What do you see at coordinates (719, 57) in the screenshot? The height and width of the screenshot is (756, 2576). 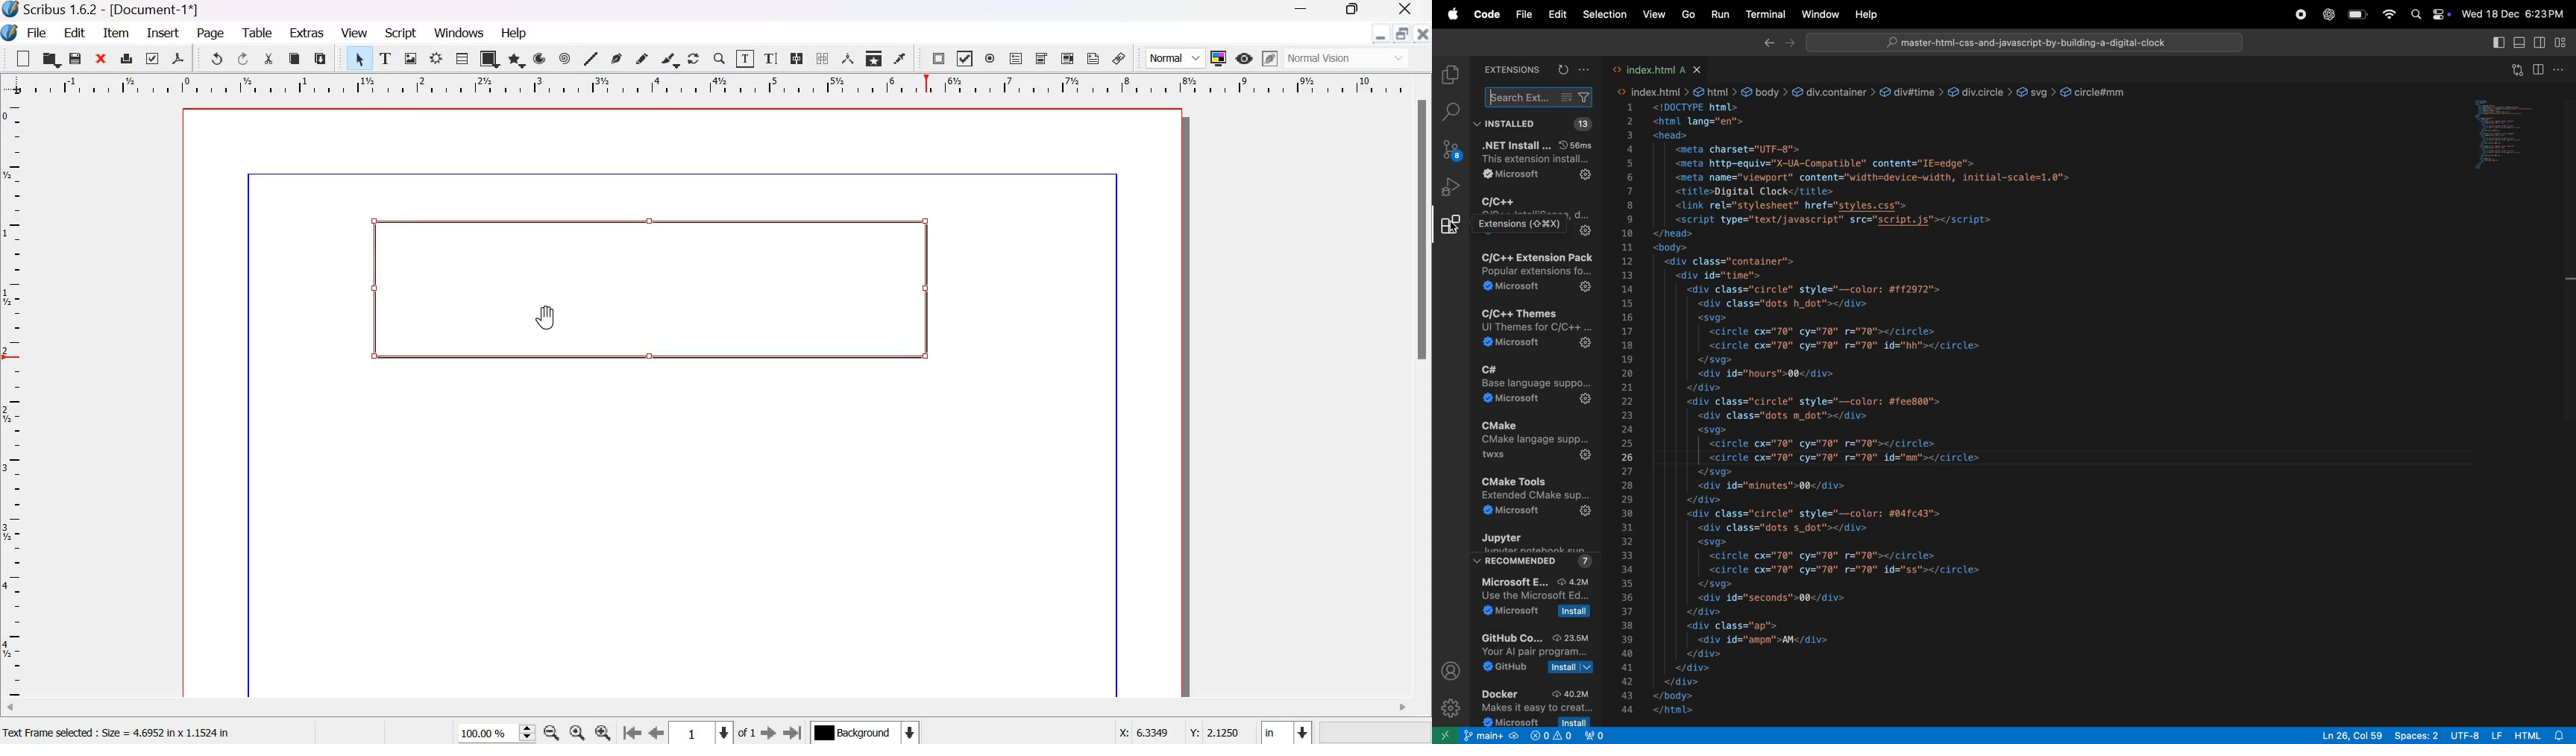 I see `` at bounding box center [719, 57].